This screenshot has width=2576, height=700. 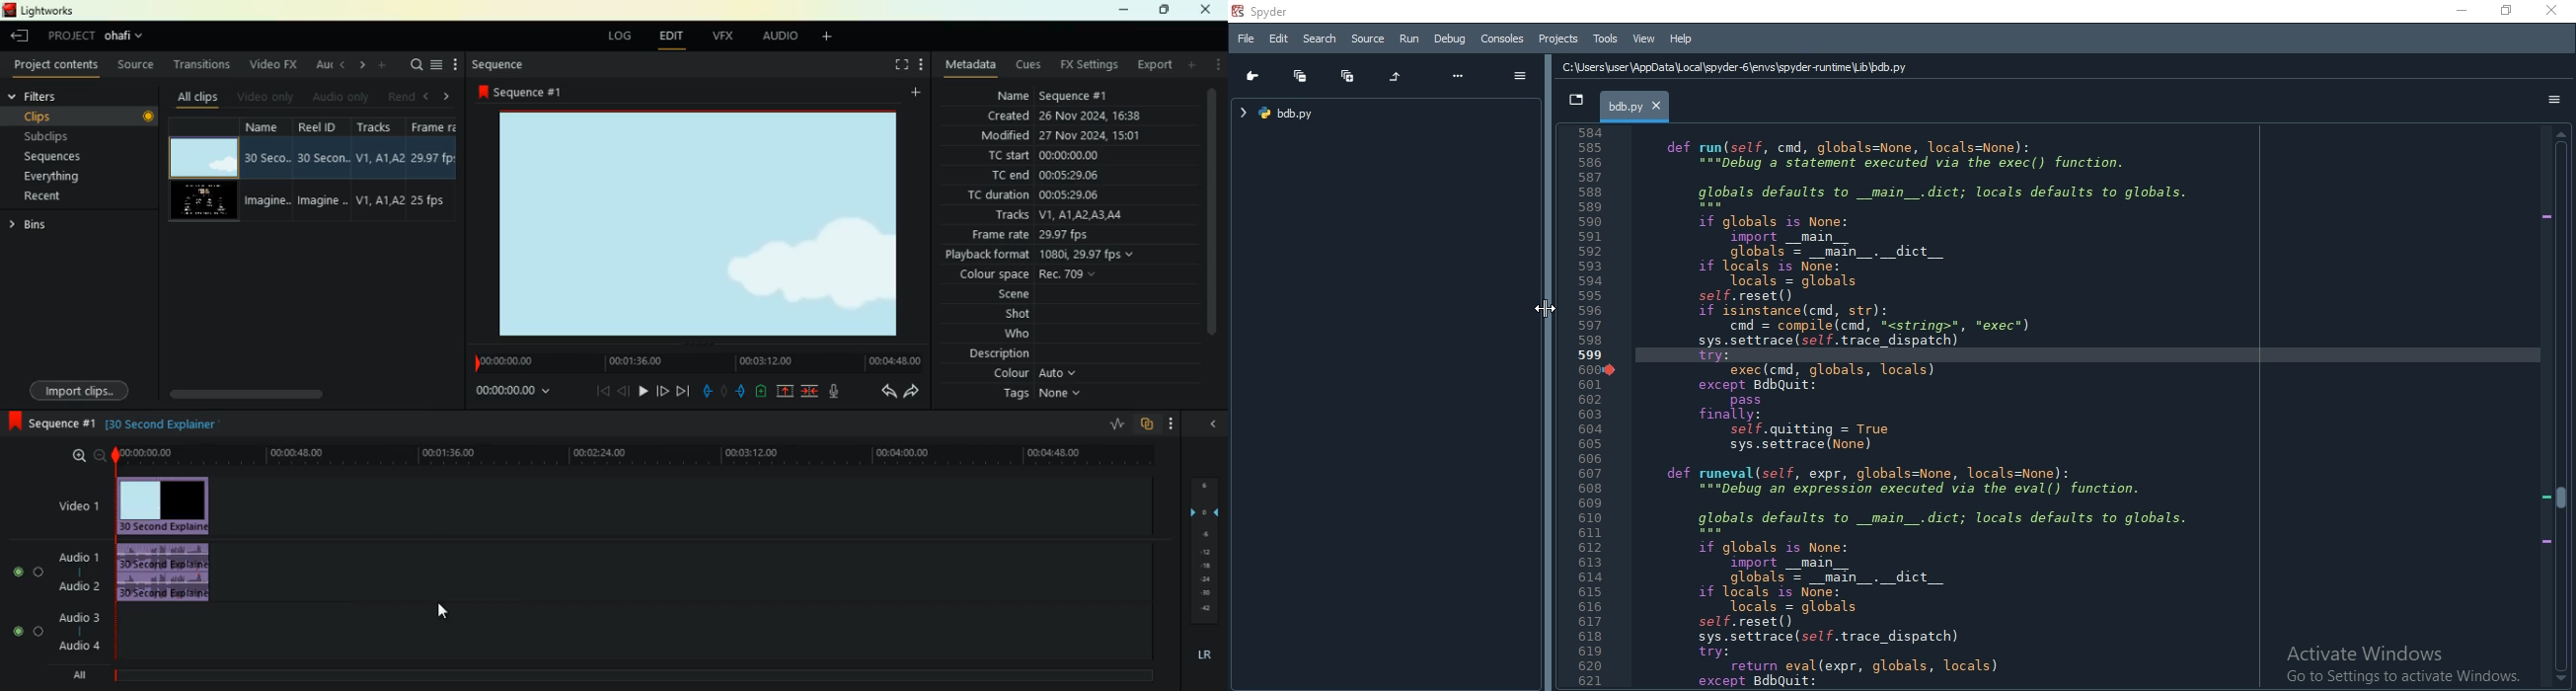 What do you see at coordinates (1040, 256) in the screenshot?
I see `playback format 1080 29.97fps` at bounding box center [1040, 256].